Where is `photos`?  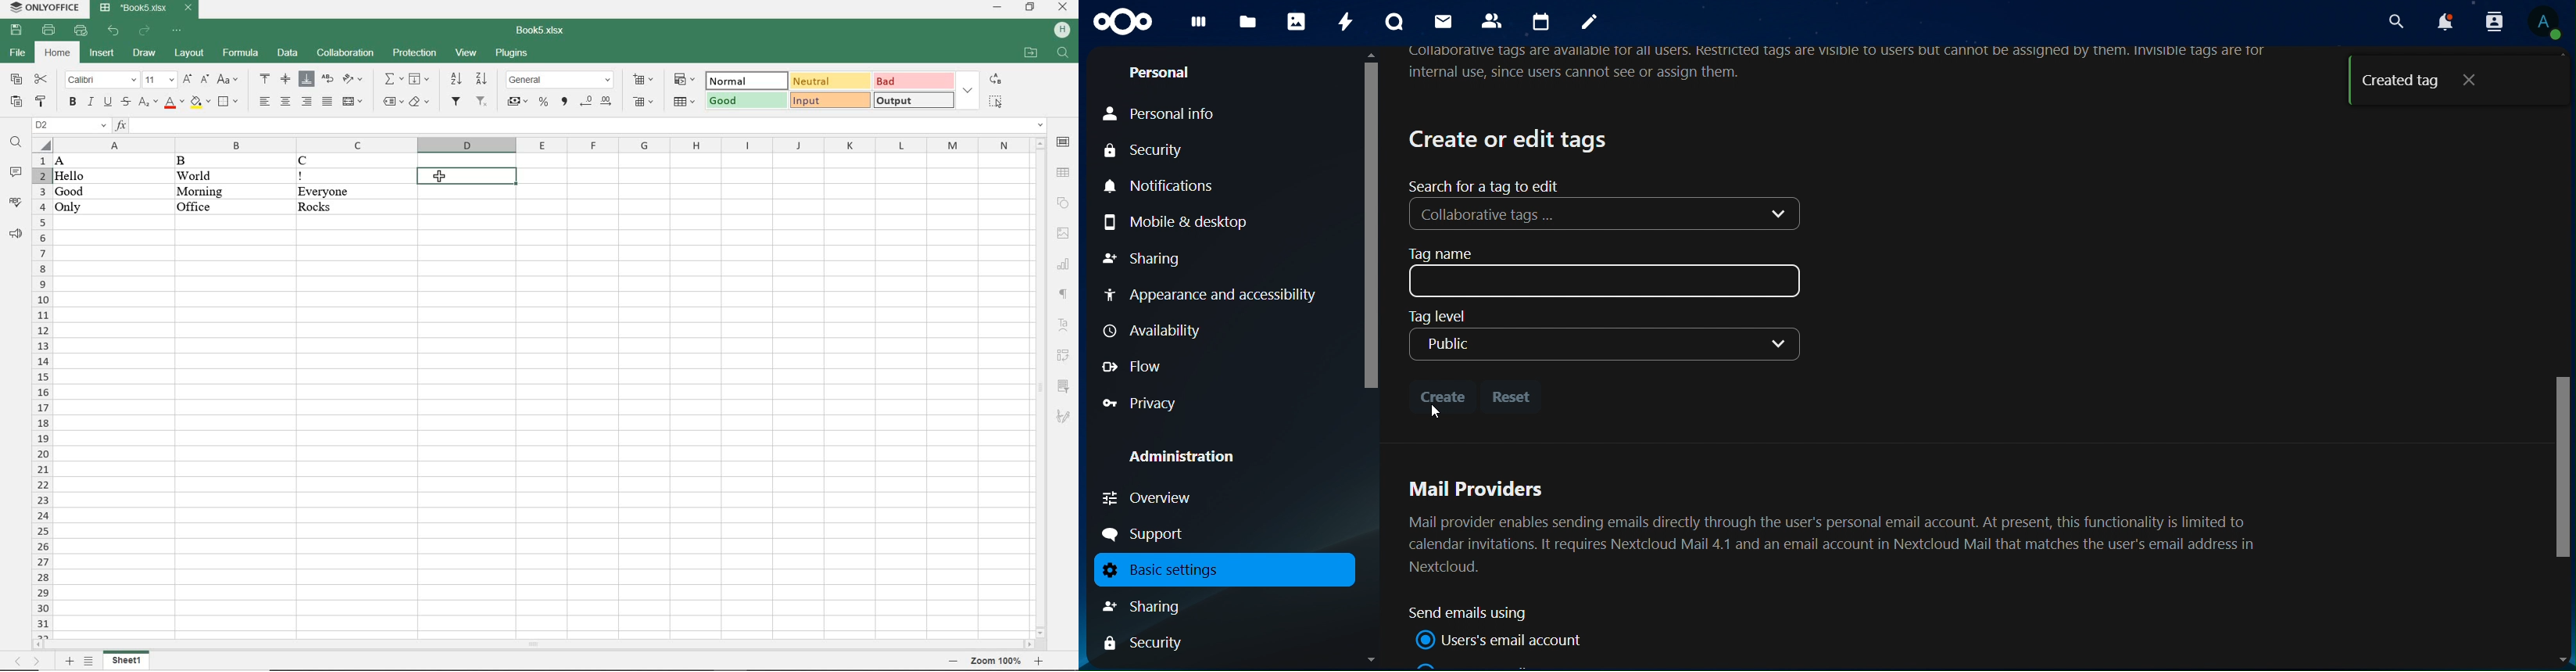 photos is located at coordinates (1296, 22).